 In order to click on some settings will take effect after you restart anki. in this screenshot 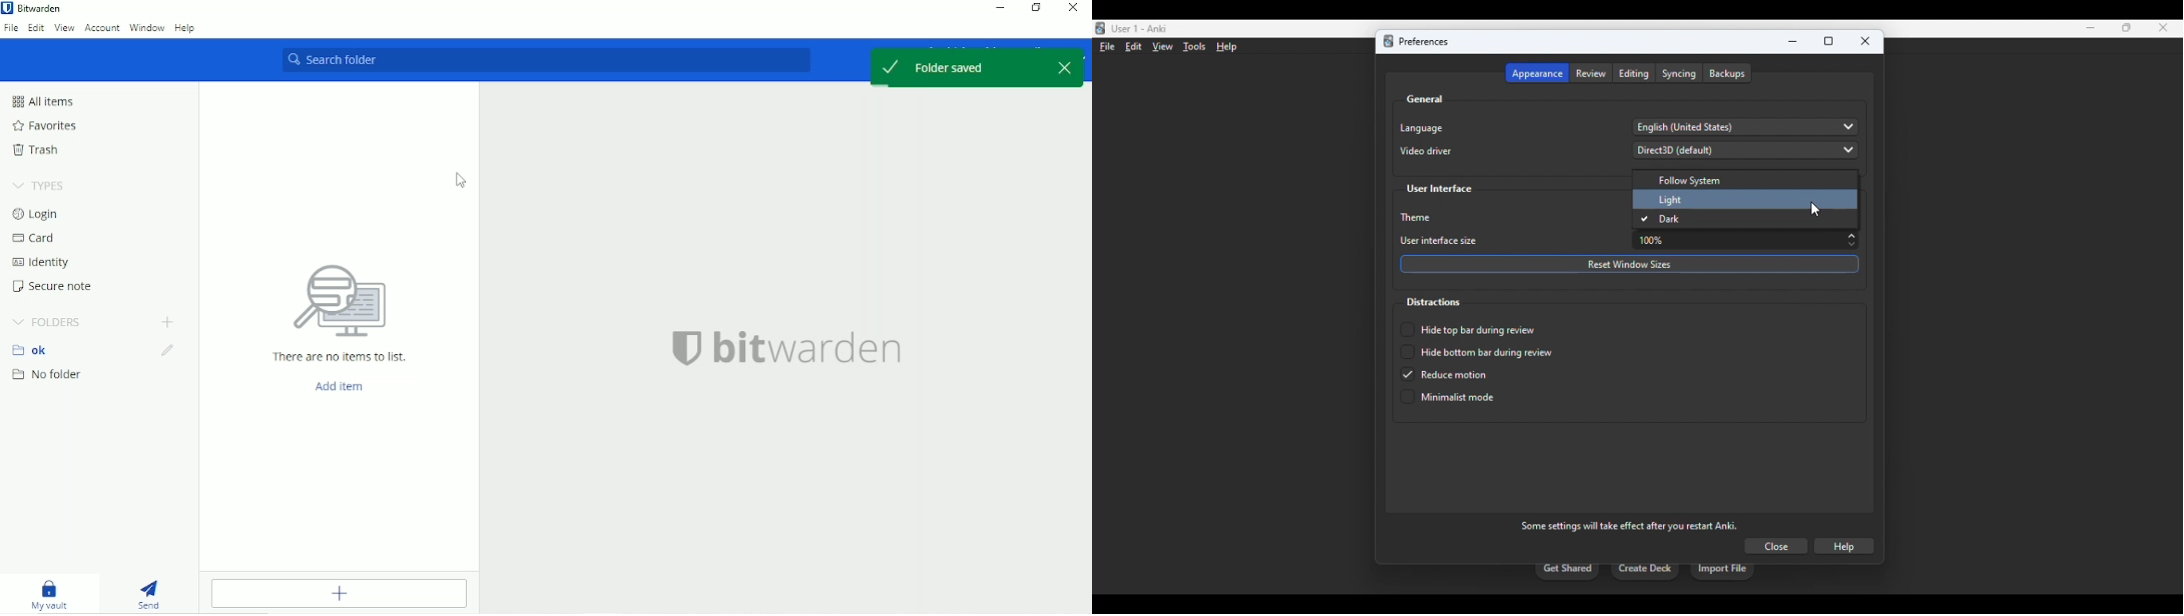, I will do `click(1629, 525)`.